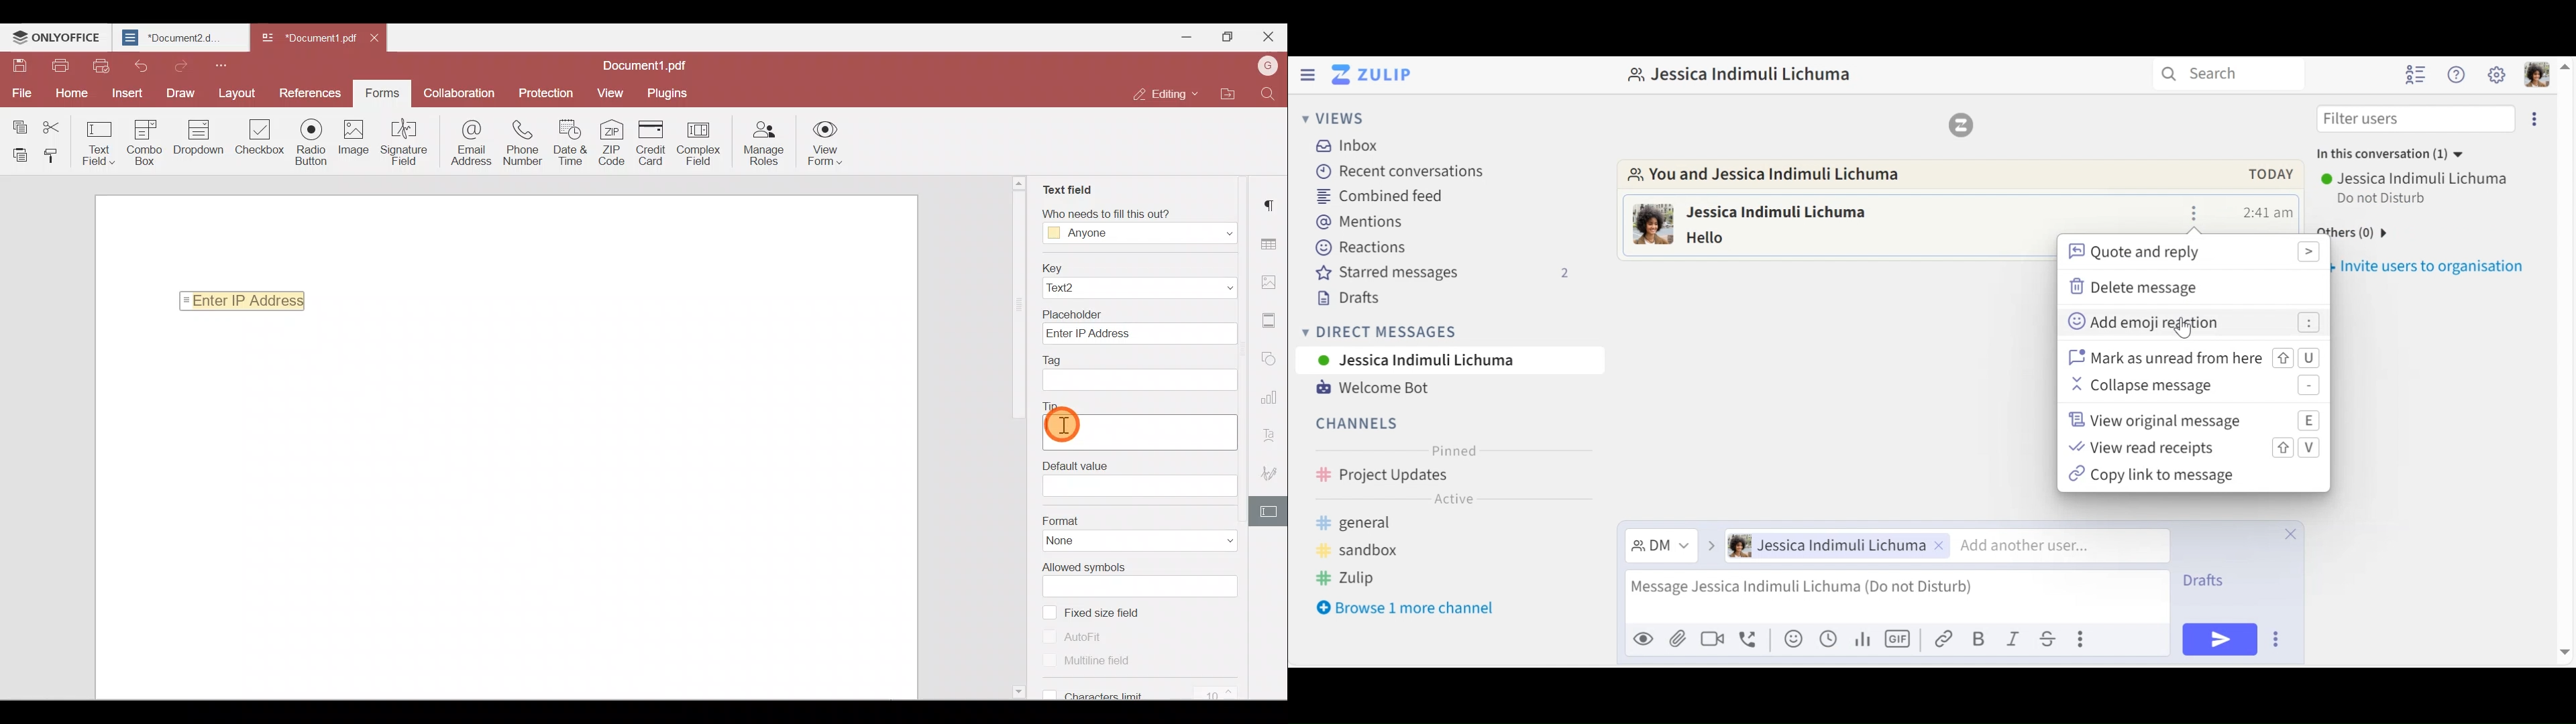  What do you see at coordinates (767, 144) in the screenshot?
I see `Manage roles` at bounding box center [767, 144].